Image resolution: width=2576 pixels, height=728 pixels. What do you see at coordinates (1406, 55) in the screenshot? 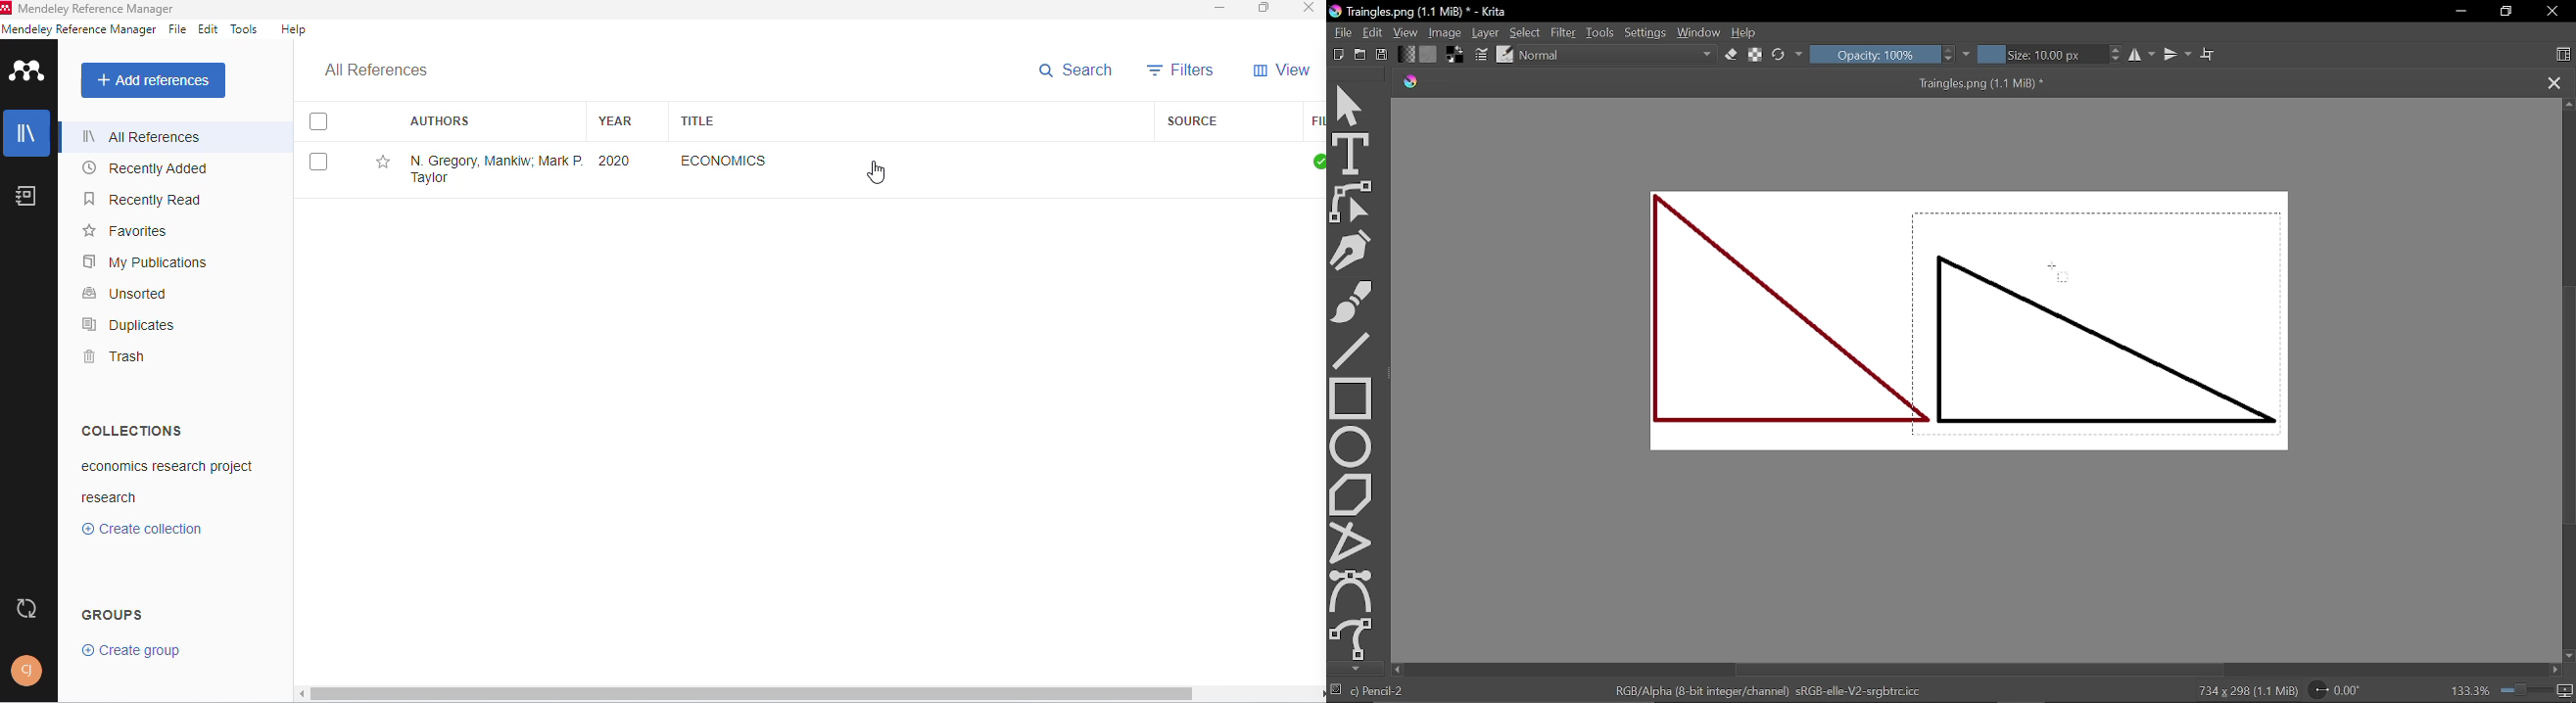
I see `Fill pattern` at bounding box center [1406, 55].